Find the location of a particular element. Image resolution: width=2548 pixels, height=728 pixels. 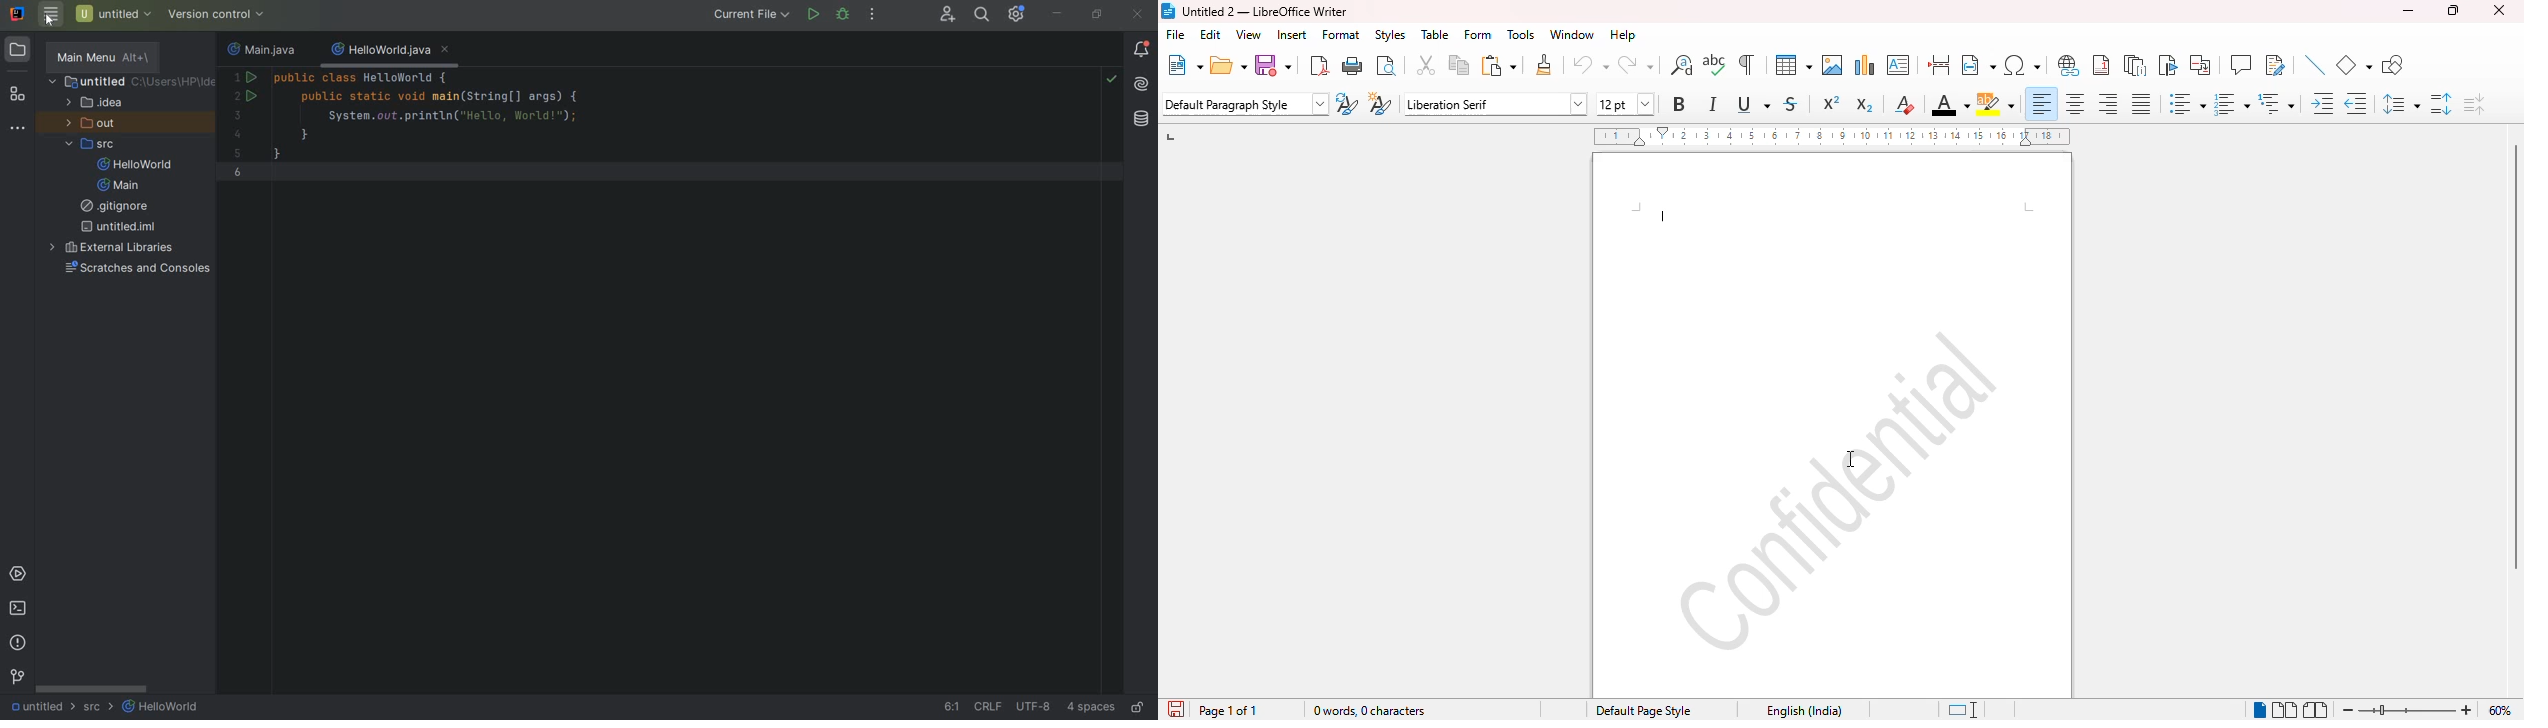

insert bookmark is located at coordinates (2167, 65).